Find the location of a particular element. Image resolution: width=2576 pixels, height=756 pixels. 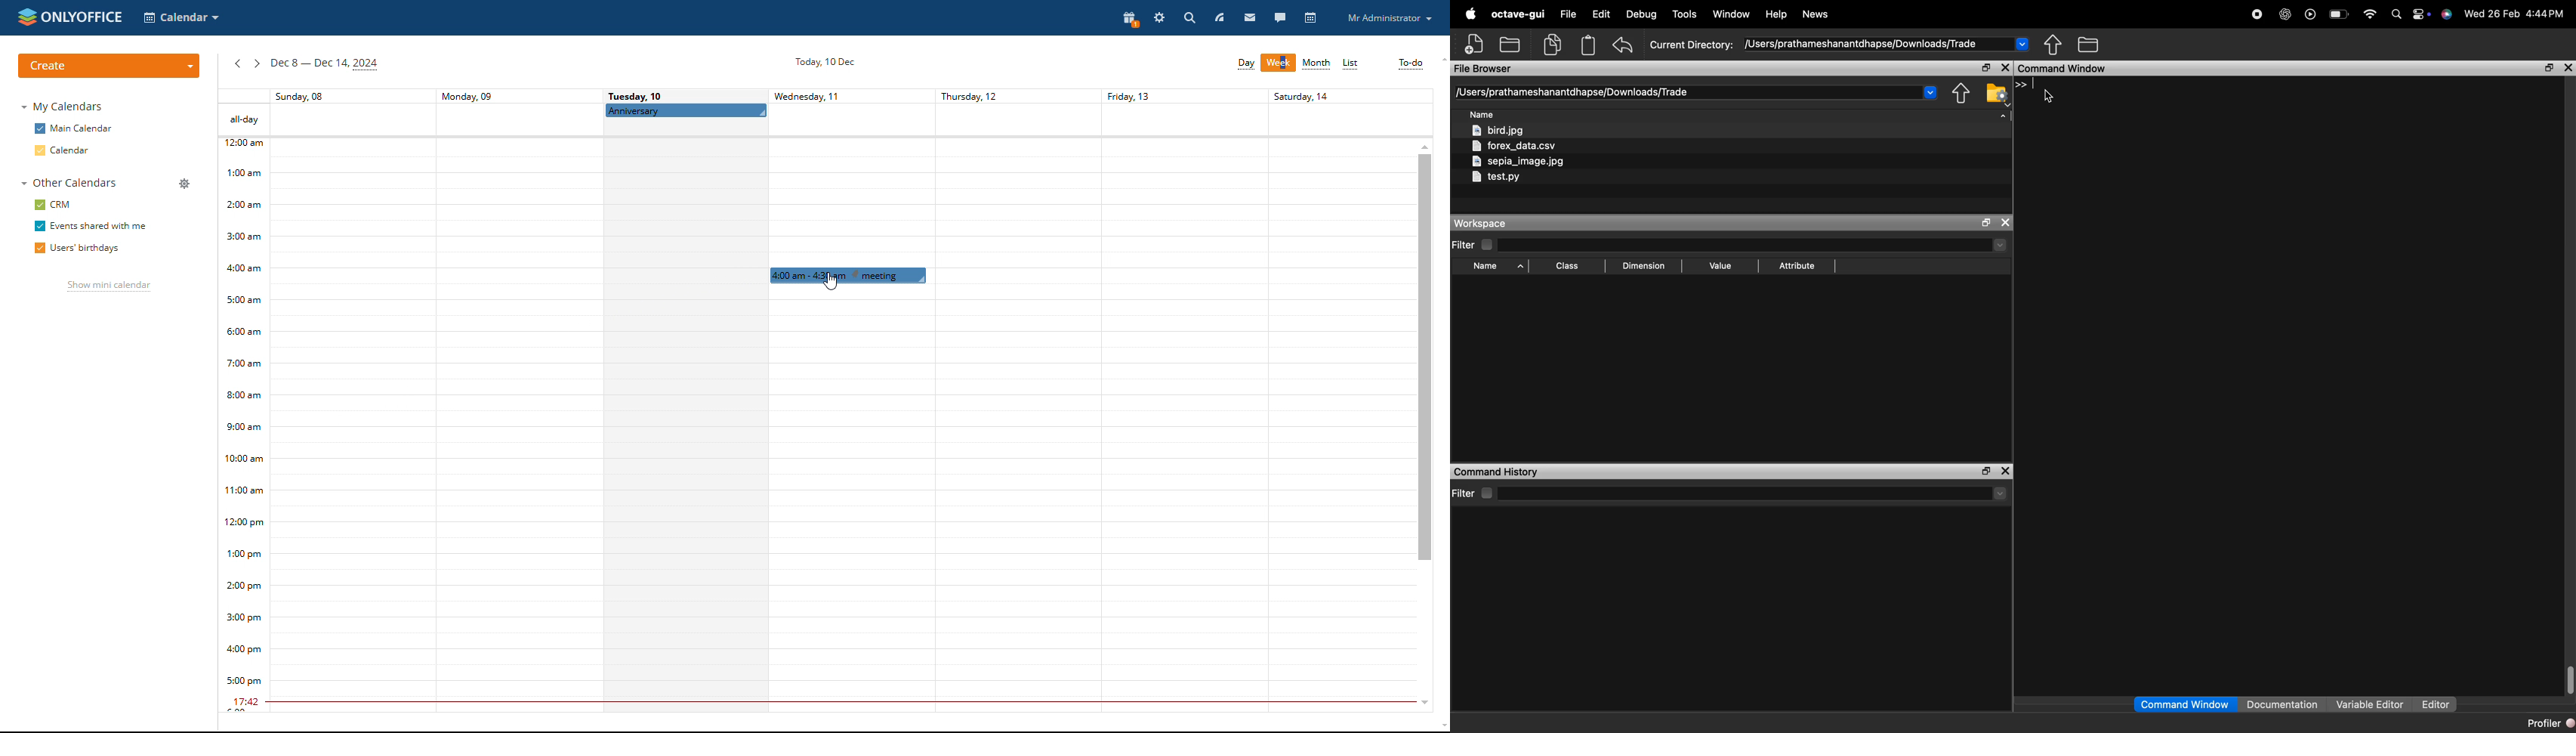

forex_data.csv is located at coordinates (1514, 146).